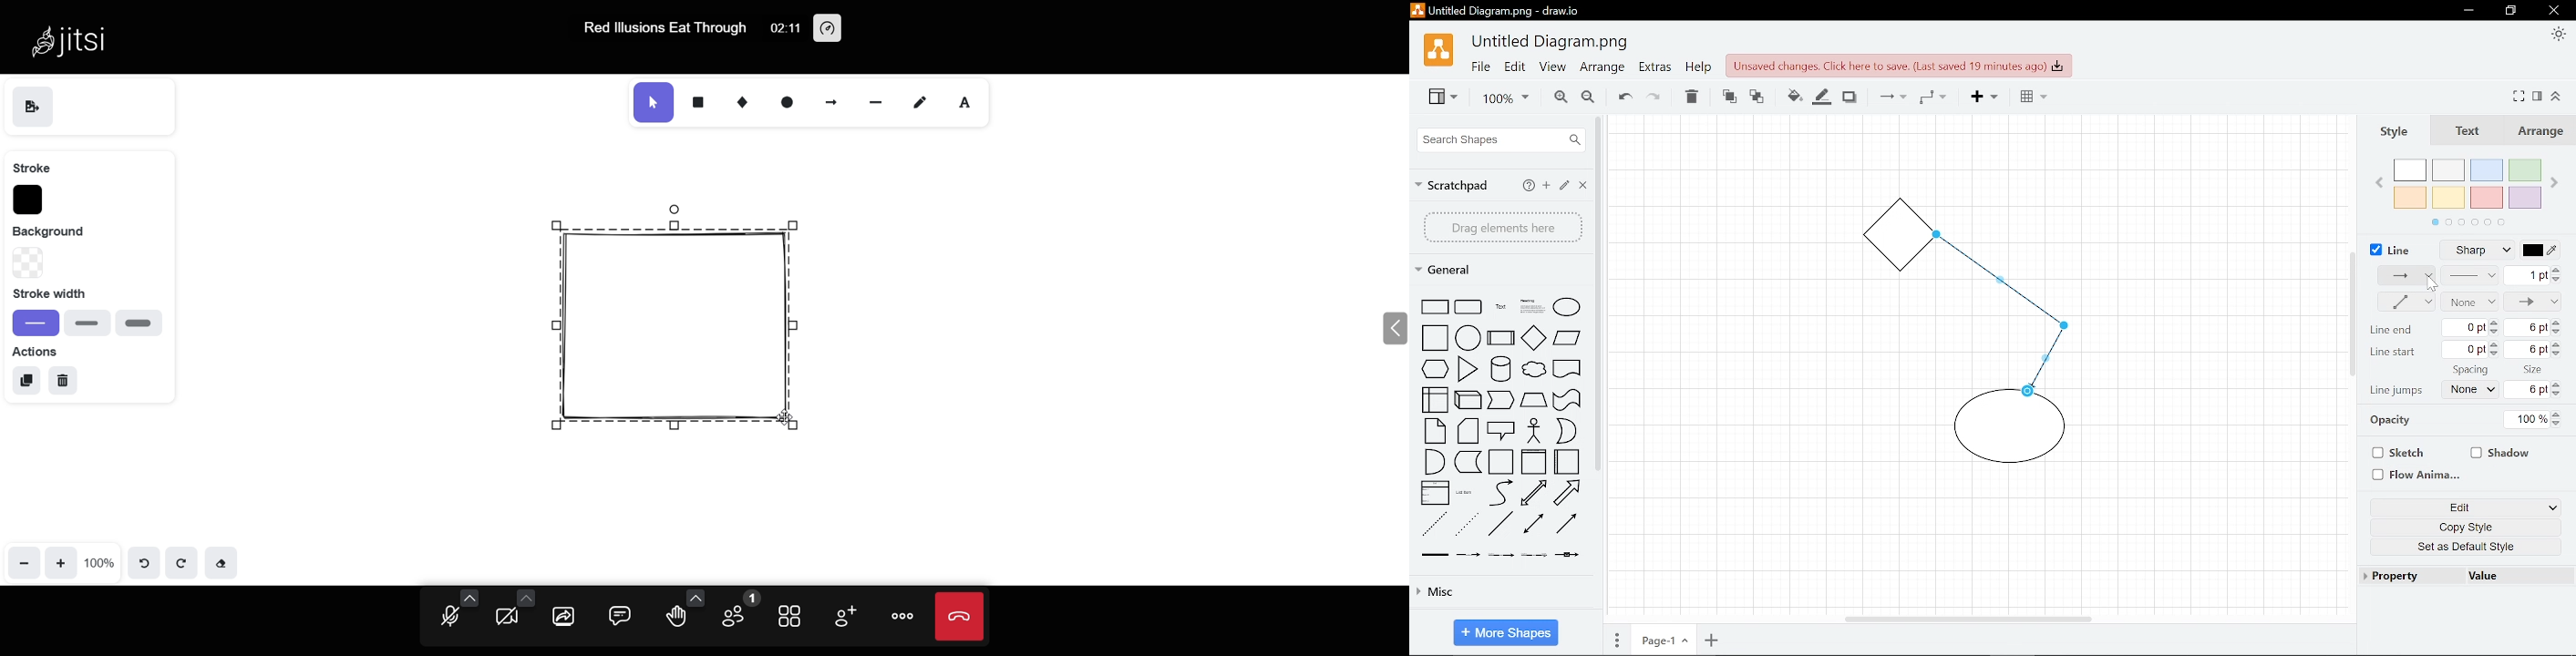 This screenshot has width=2576, height=672. I want to click on scroll bar, so click(2354, 313).